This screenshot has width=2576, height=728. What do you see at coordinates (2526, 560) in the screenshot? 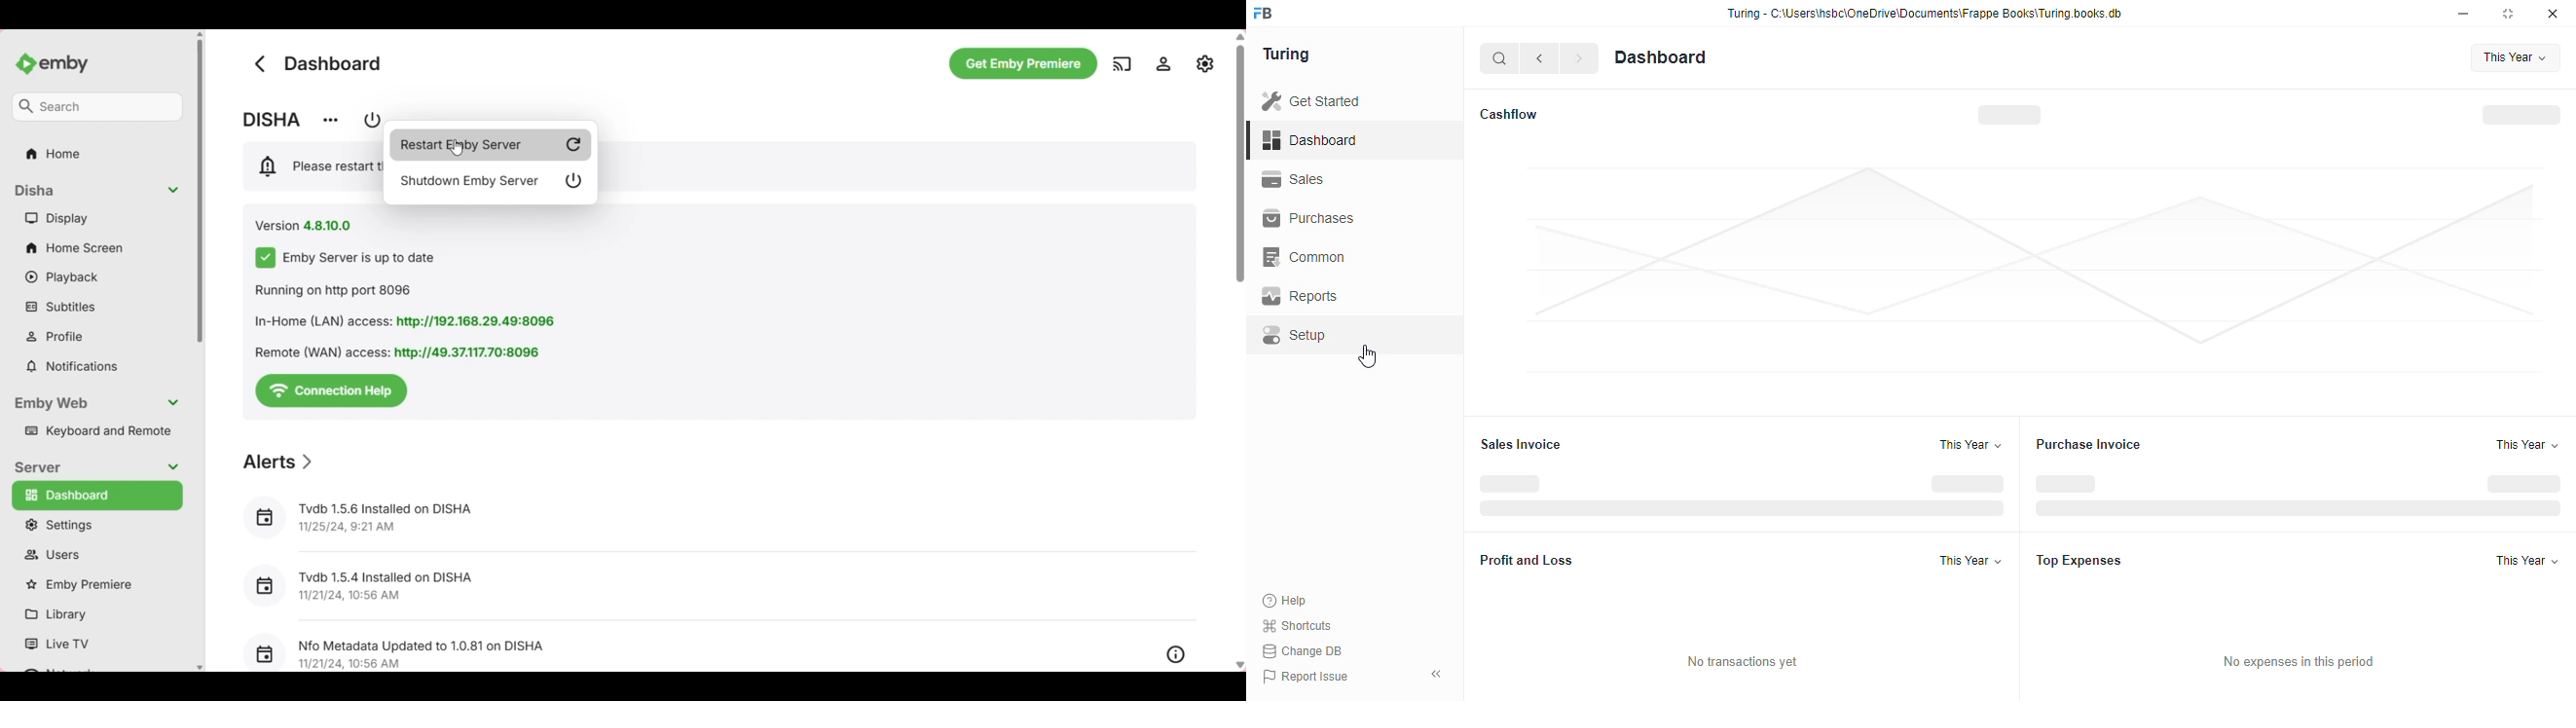
I see `this year` at bounding box center [2526, 560].